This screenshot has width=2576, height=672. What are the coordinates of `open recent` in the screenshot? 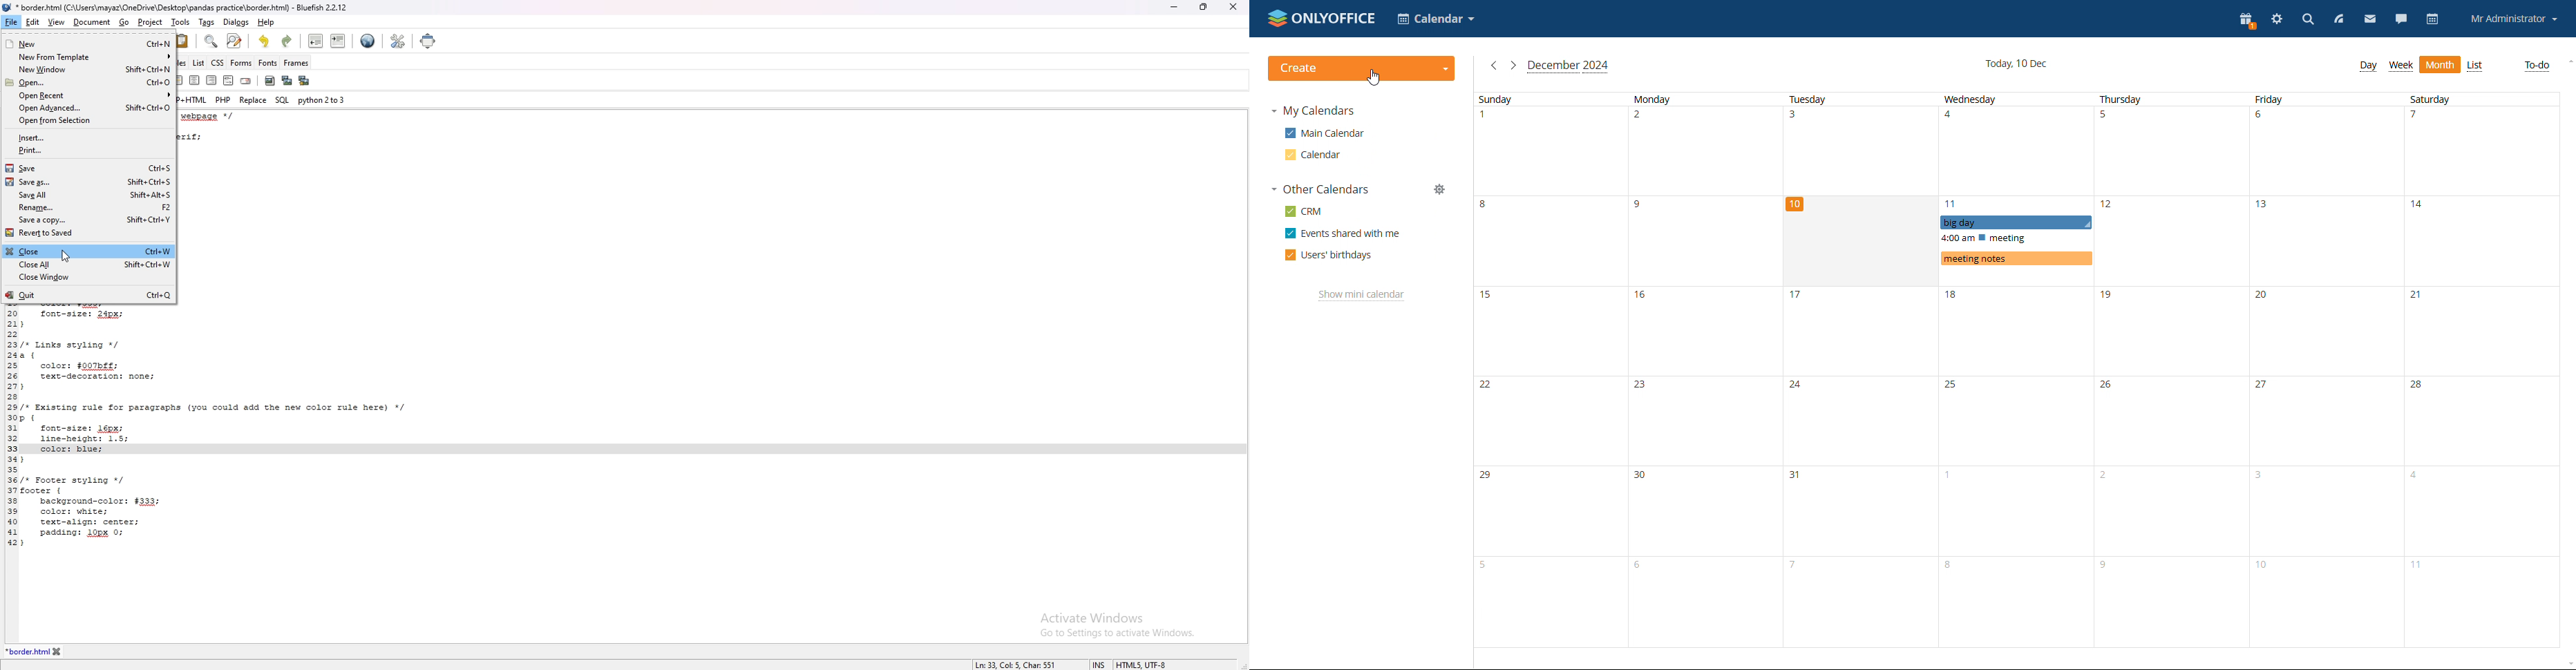 It's located at (89, 96).